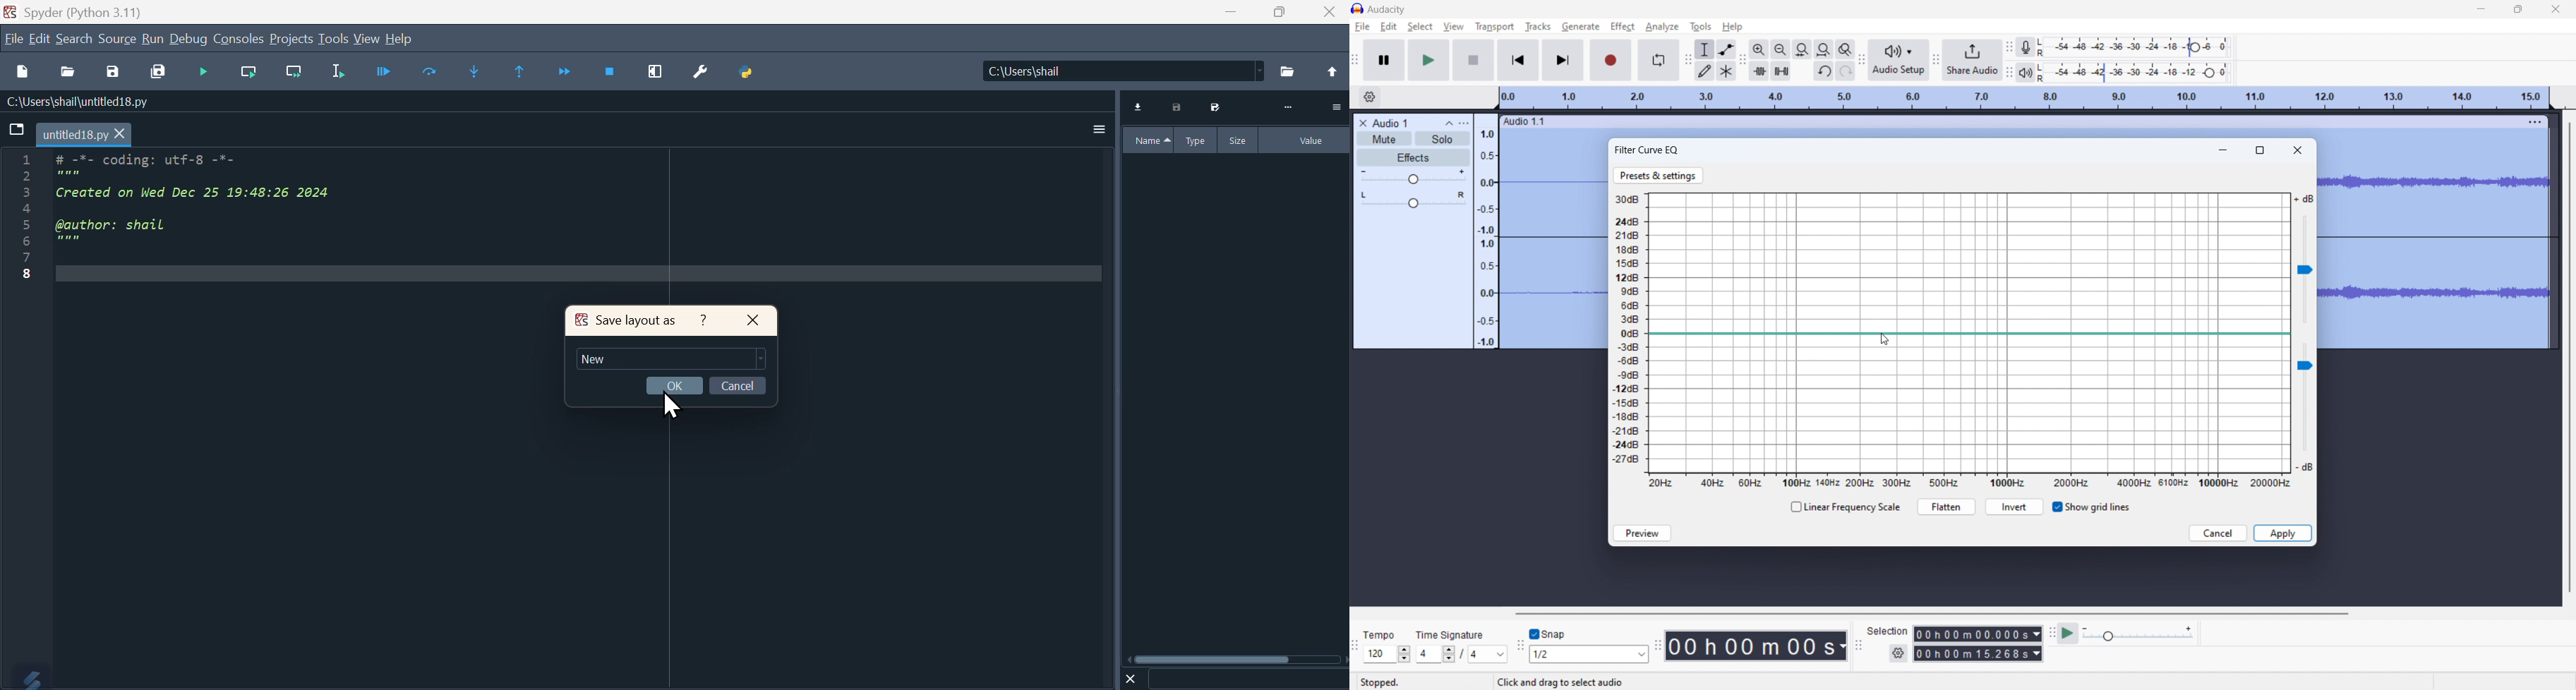 This screenshot has height=700, width=2576. I want to click on w == Coding. ULT=0 ==Created on Wed Dec 25 19:48:26 2024 @author: shail, so click(176, 229).